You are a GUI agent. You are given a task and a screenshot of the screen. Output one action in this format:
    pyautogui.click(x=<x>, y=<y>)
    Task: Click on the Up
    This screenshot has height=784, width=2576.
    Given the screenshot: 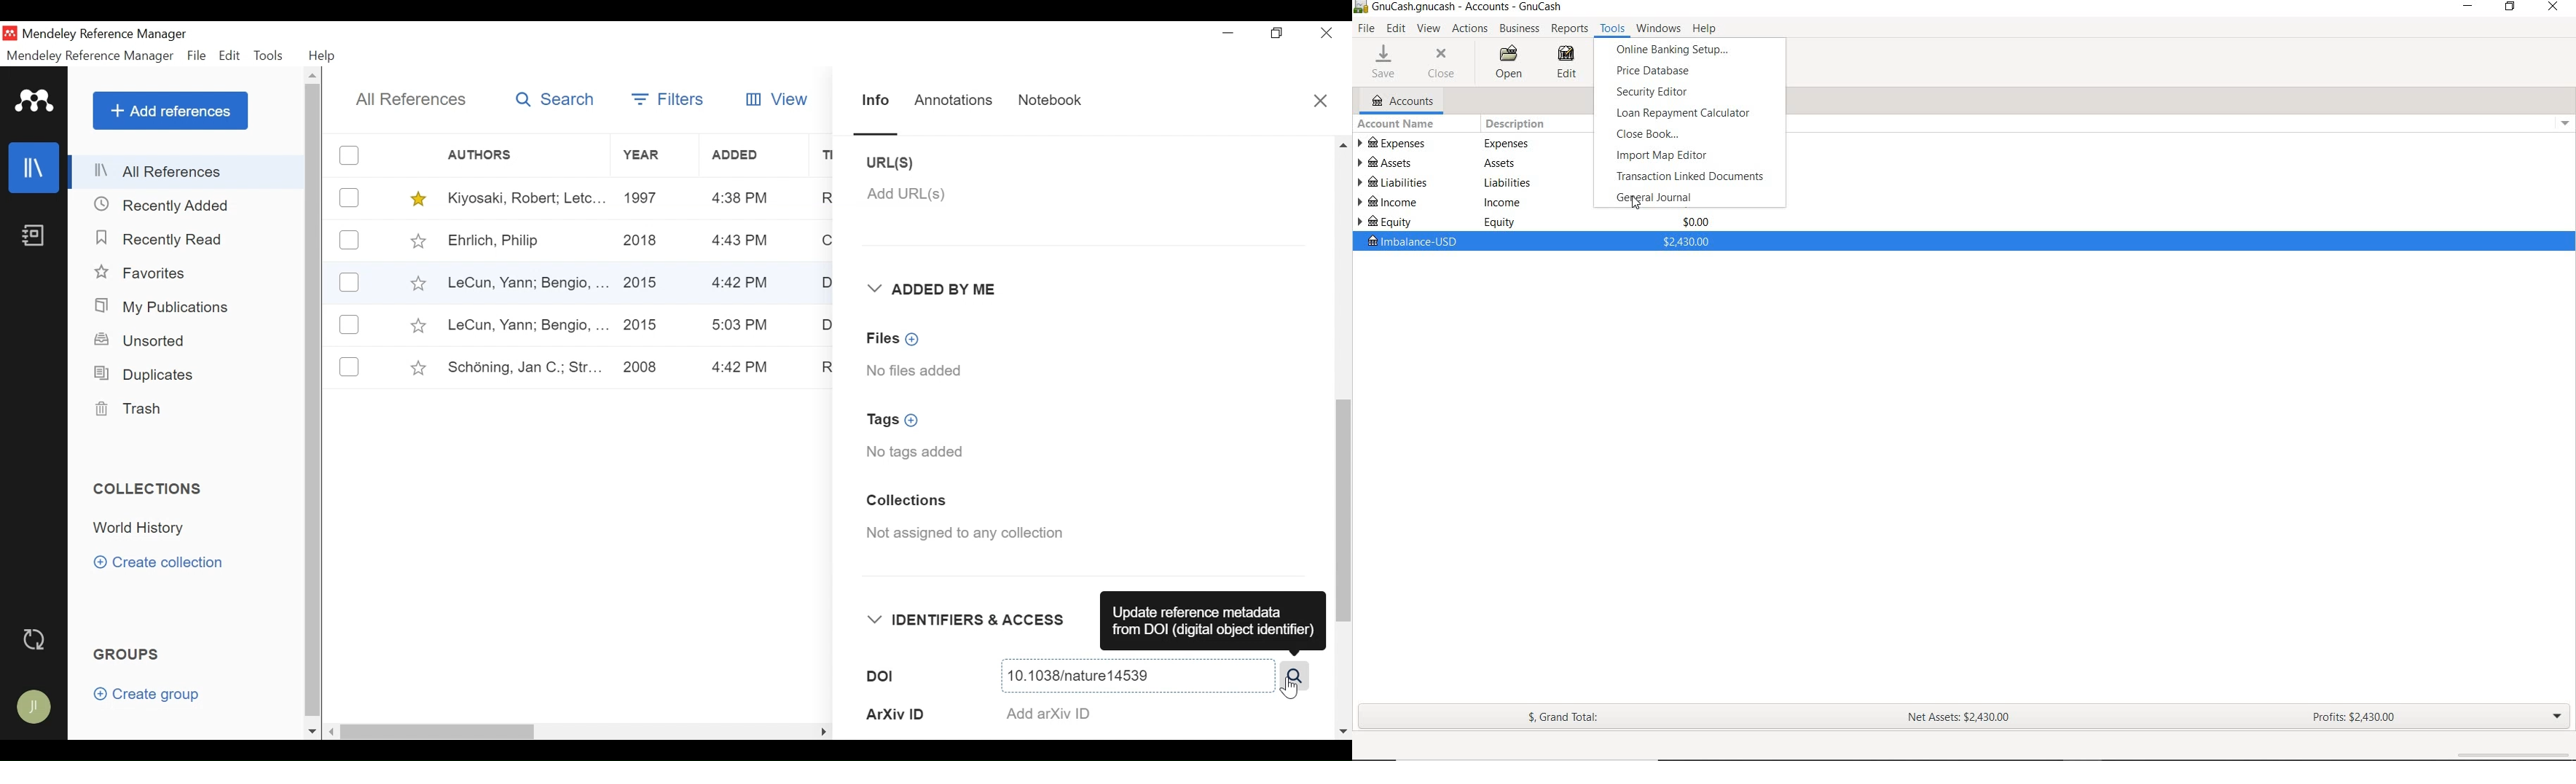 What is the action you would take?
    pyautogui.click(x=1343, y=145)
    